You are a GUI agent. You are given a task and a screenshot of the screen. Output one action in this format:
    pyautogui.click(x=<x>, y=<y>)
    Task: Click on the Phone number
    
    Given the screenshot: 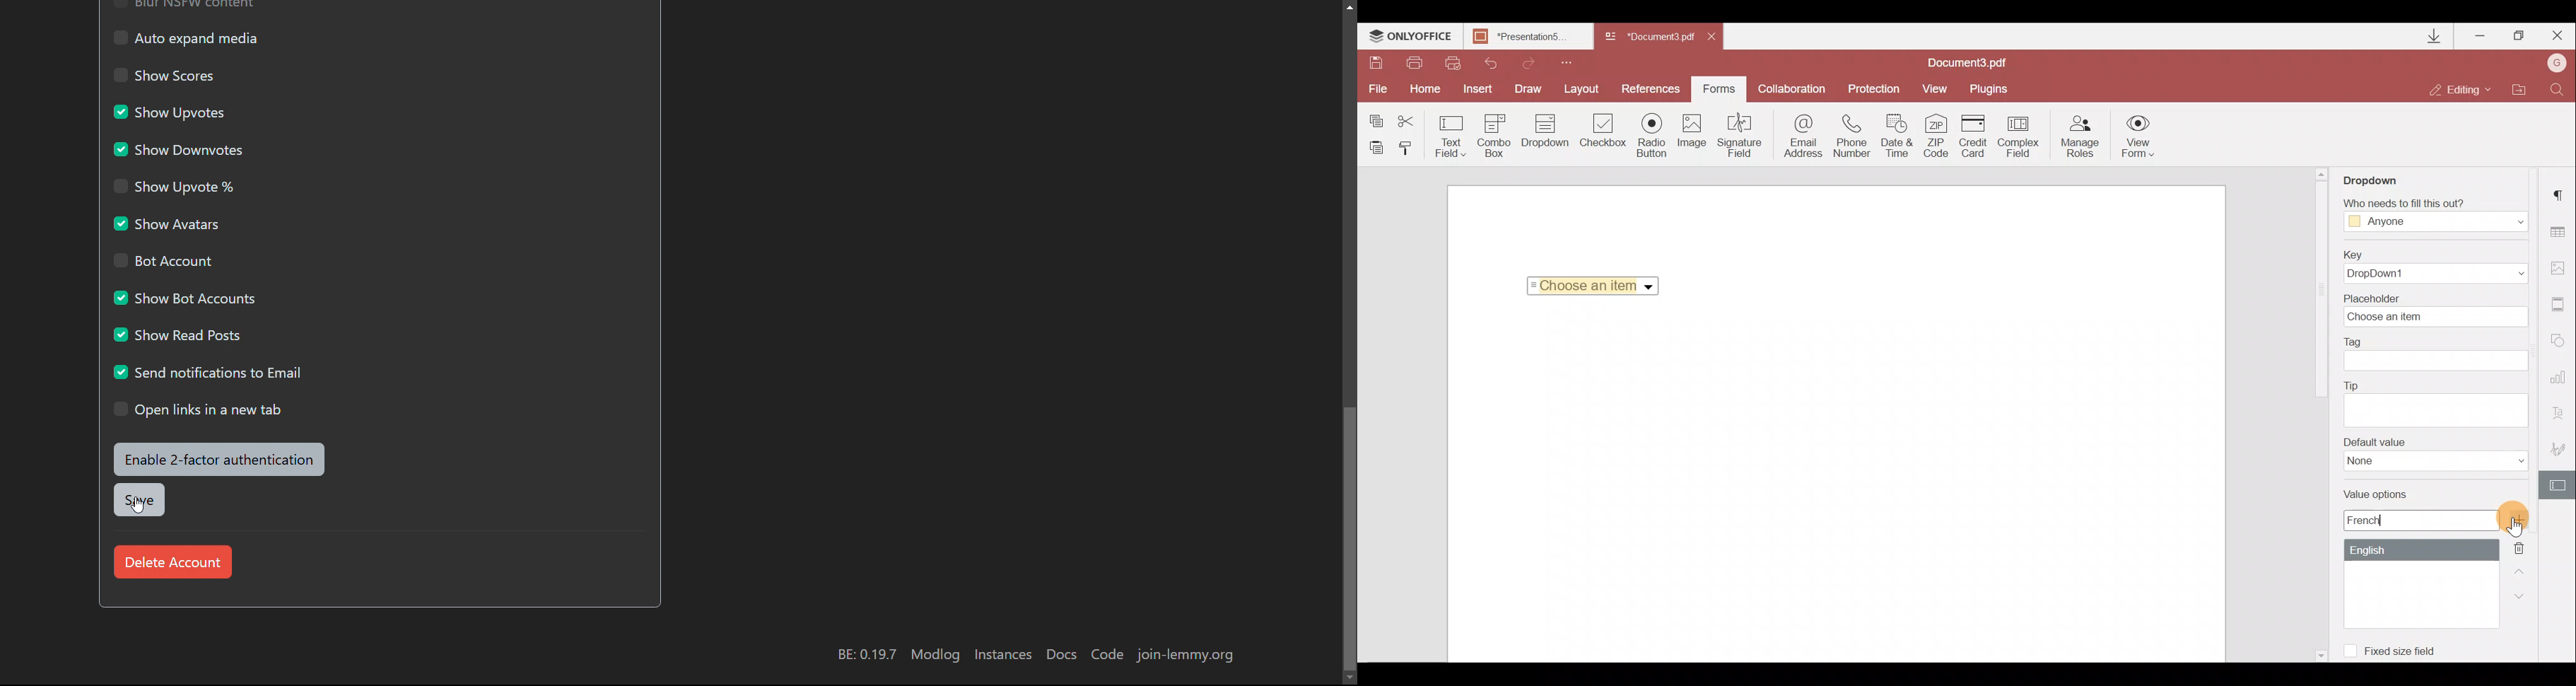 What is the action you would take?
    pyautogui.click(x=1854, y=137)
    